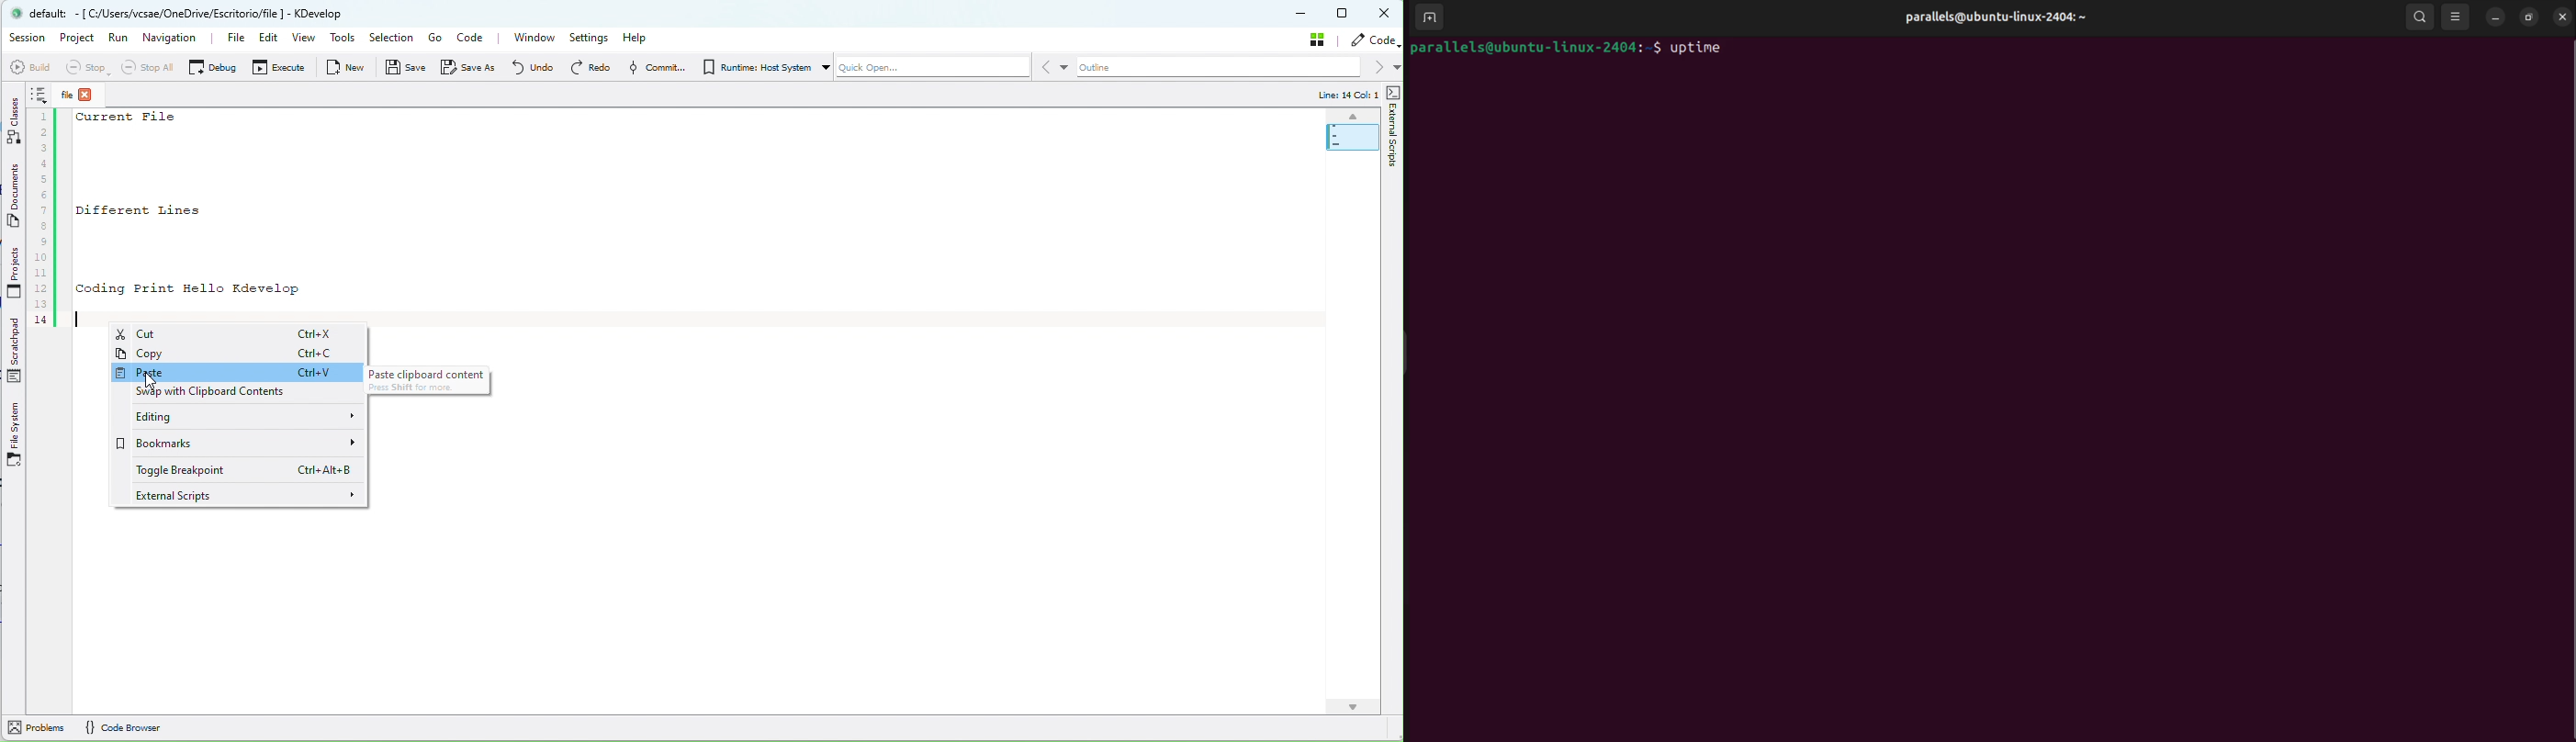 The image size is (2576, 756). I want to click on minimize, so click(2493, 18).